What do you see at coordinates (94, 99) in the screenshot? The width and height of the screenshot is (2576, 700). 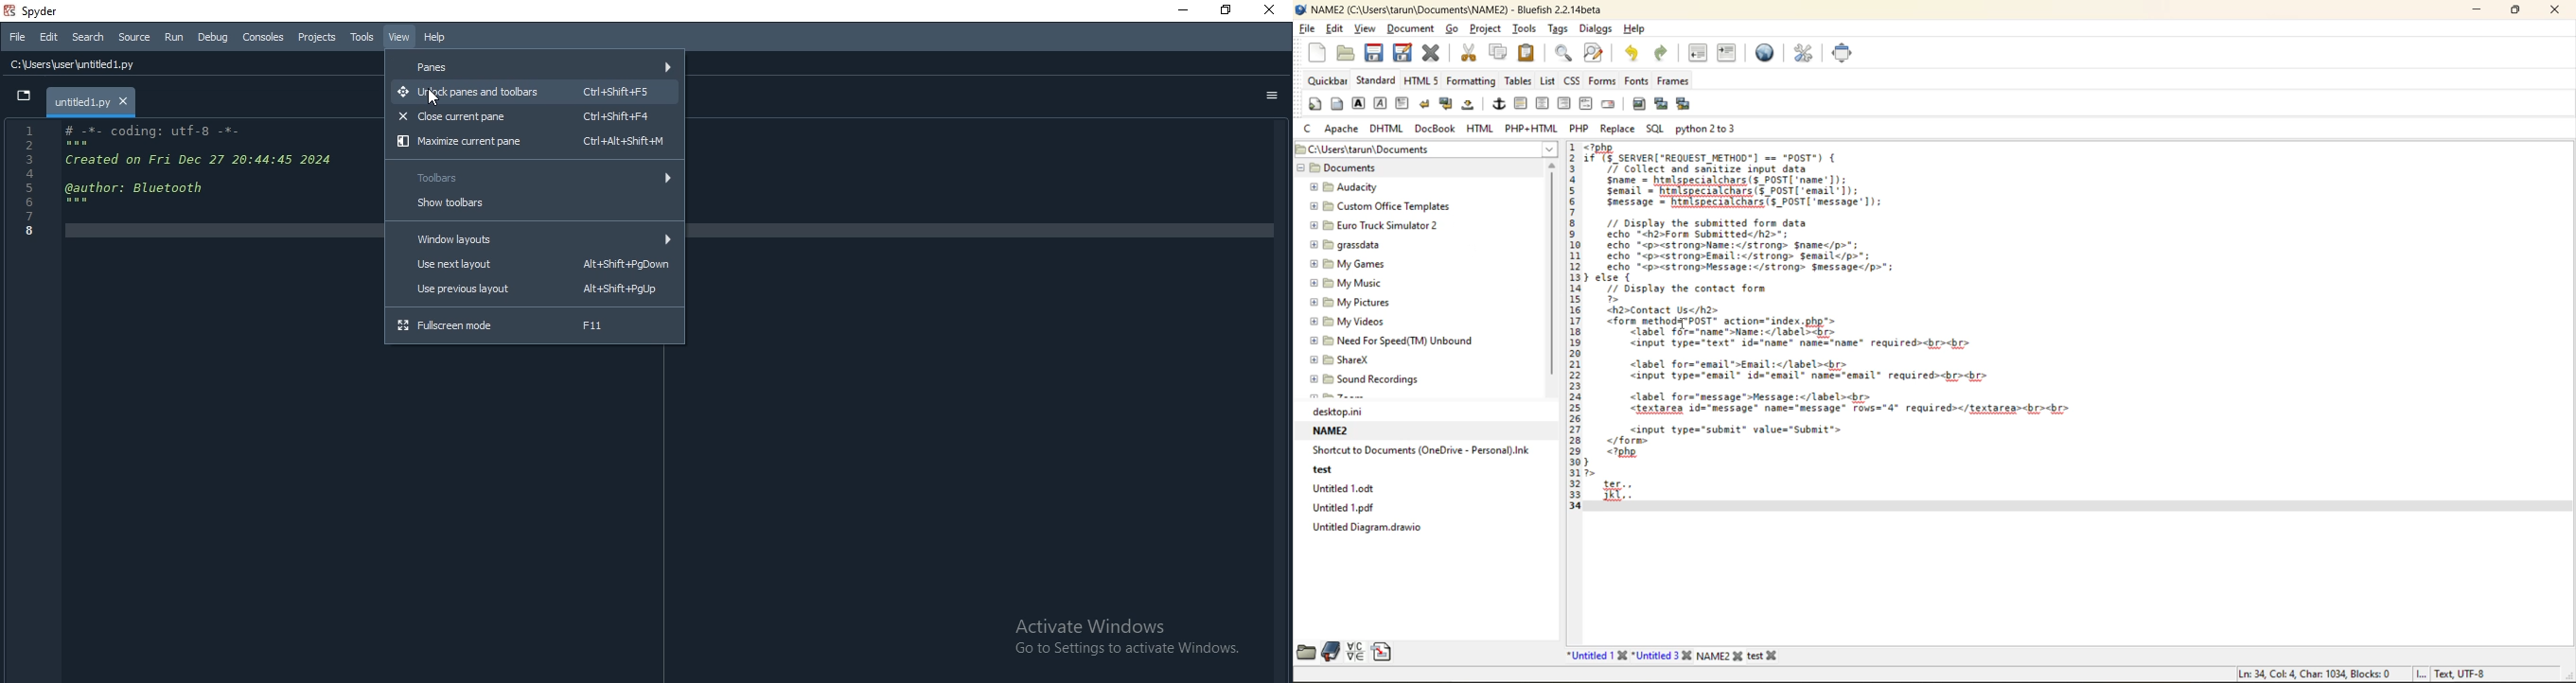 I see `untitled.py` at bounding box center [94, 99].